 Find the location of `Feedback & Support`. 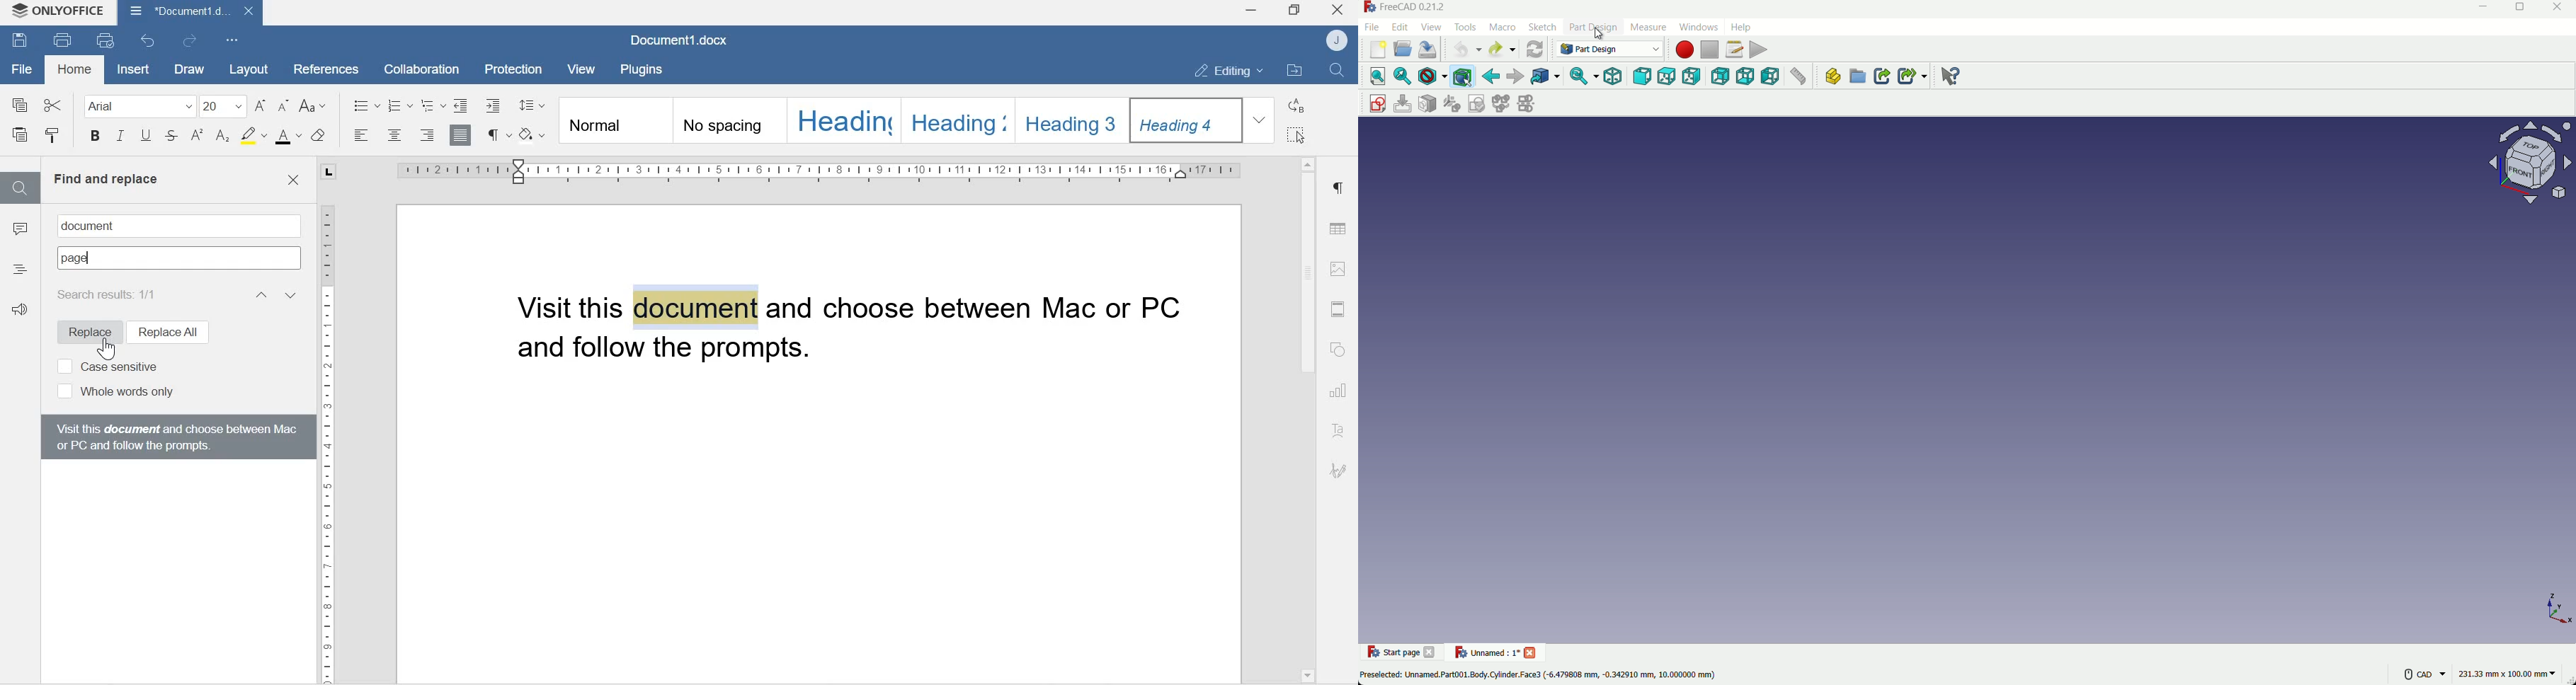

Feedback & Support is located at coordinates (23, 315).